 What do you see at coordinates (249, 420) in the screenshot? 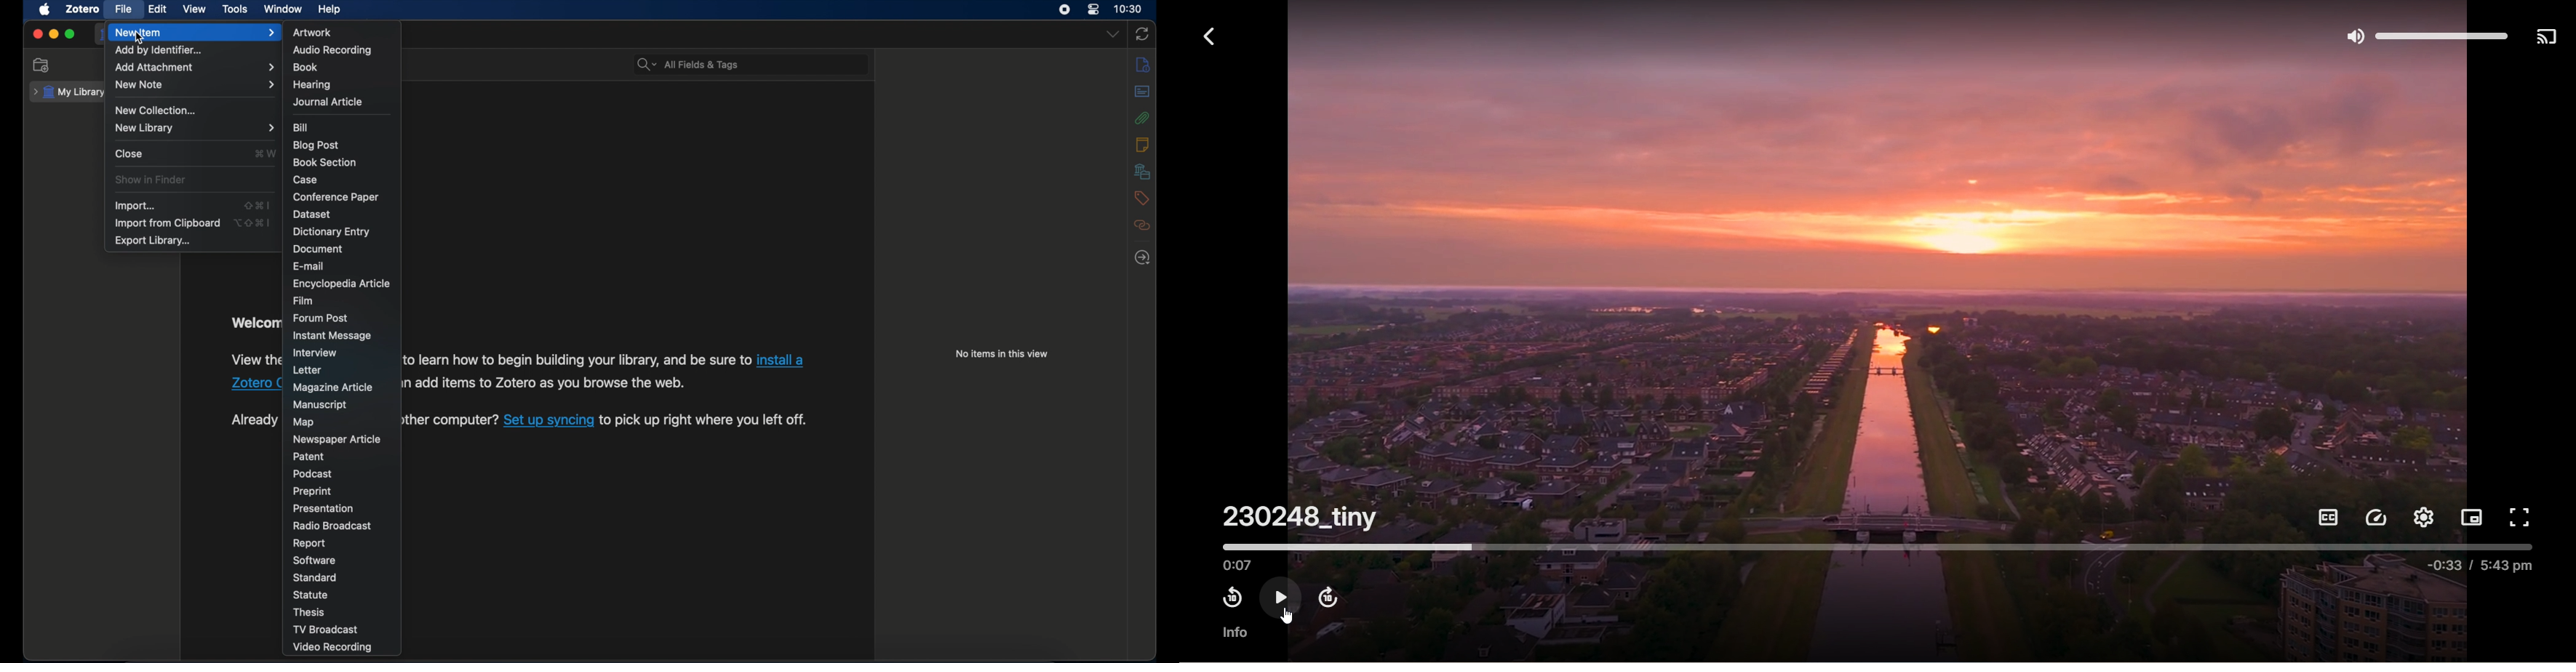
I see `text` at bounding box center [249, 420].